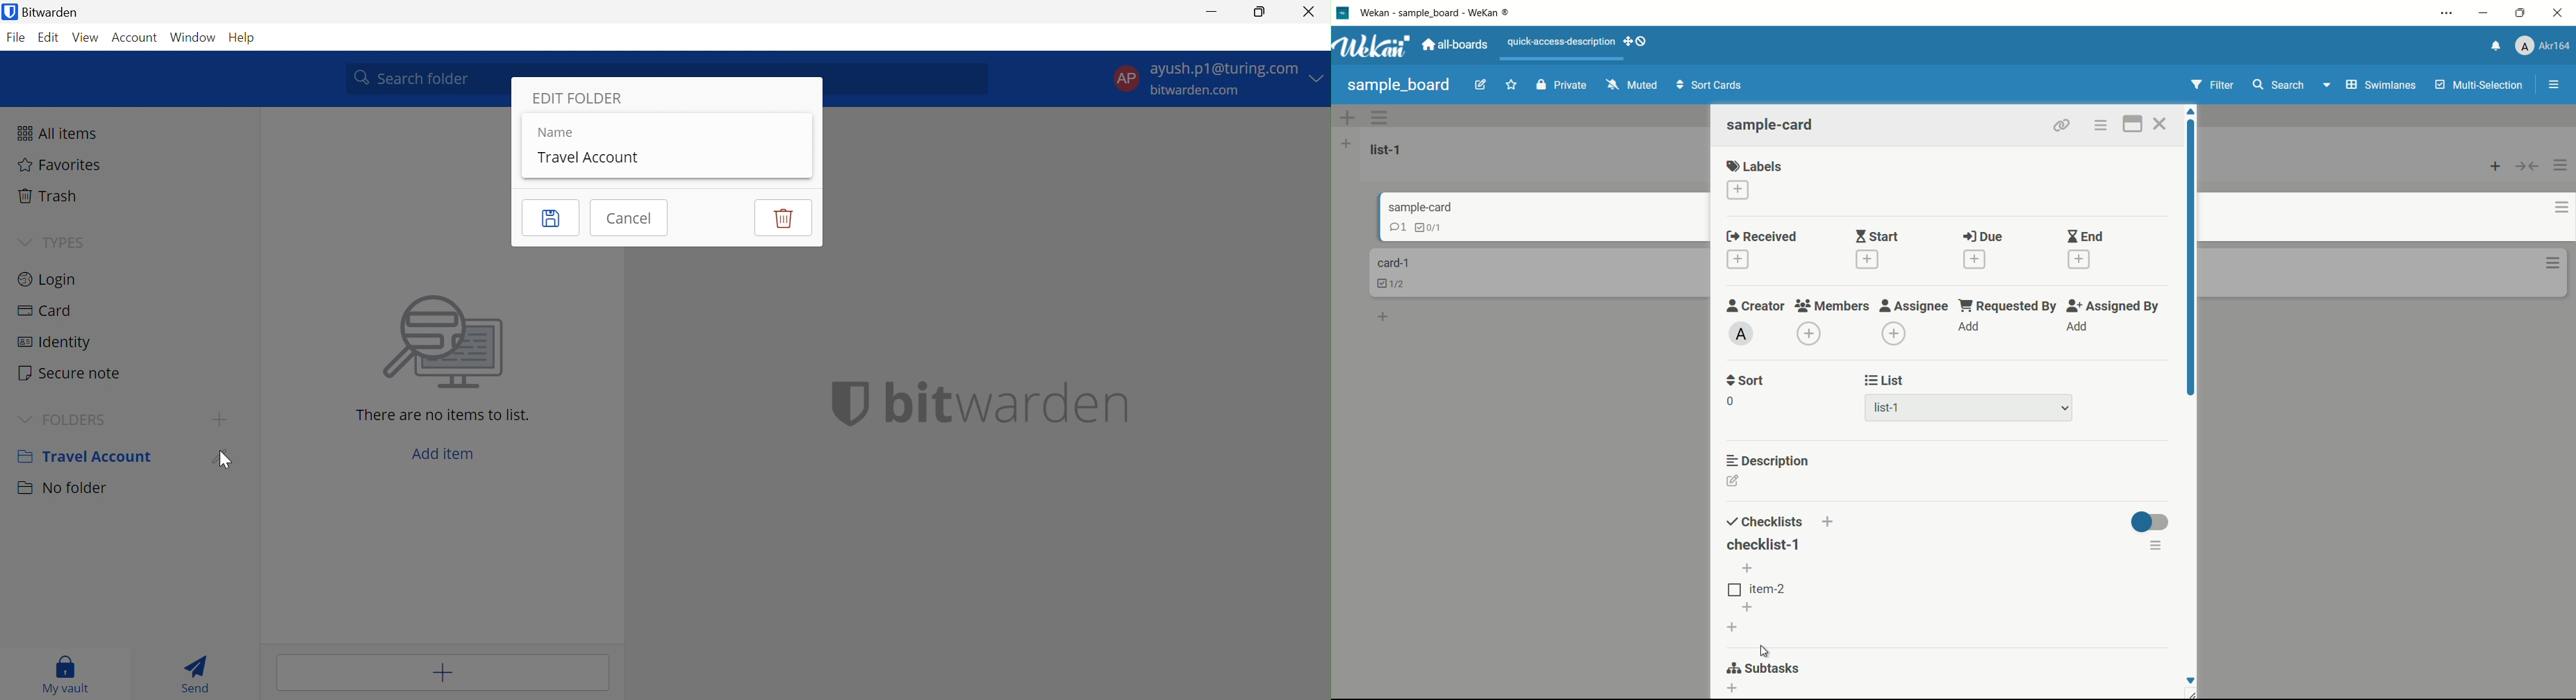 The height and width of the screenshot is (700, 2576). Describe the element at coordinates (2009, 306) in the screenshot. I see `requested by` at that location.